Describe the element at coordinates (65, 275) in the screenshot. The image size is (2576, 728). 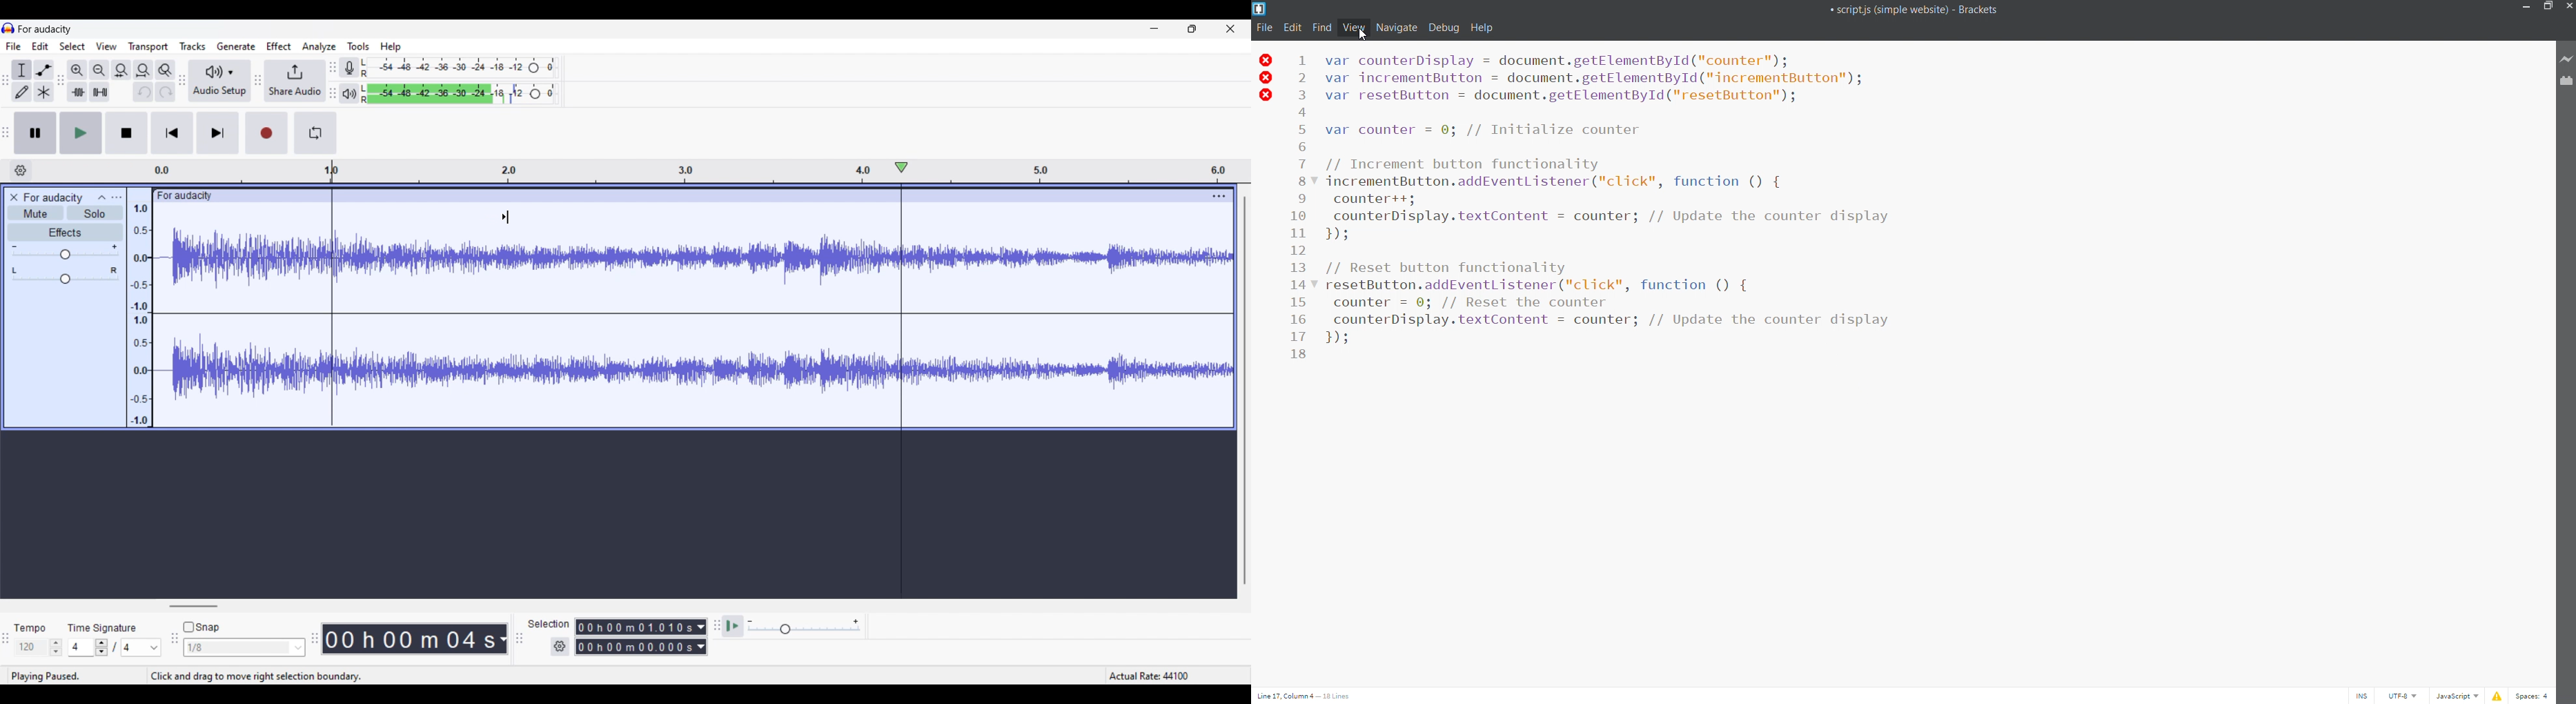
I see `Pan scale` at that location.